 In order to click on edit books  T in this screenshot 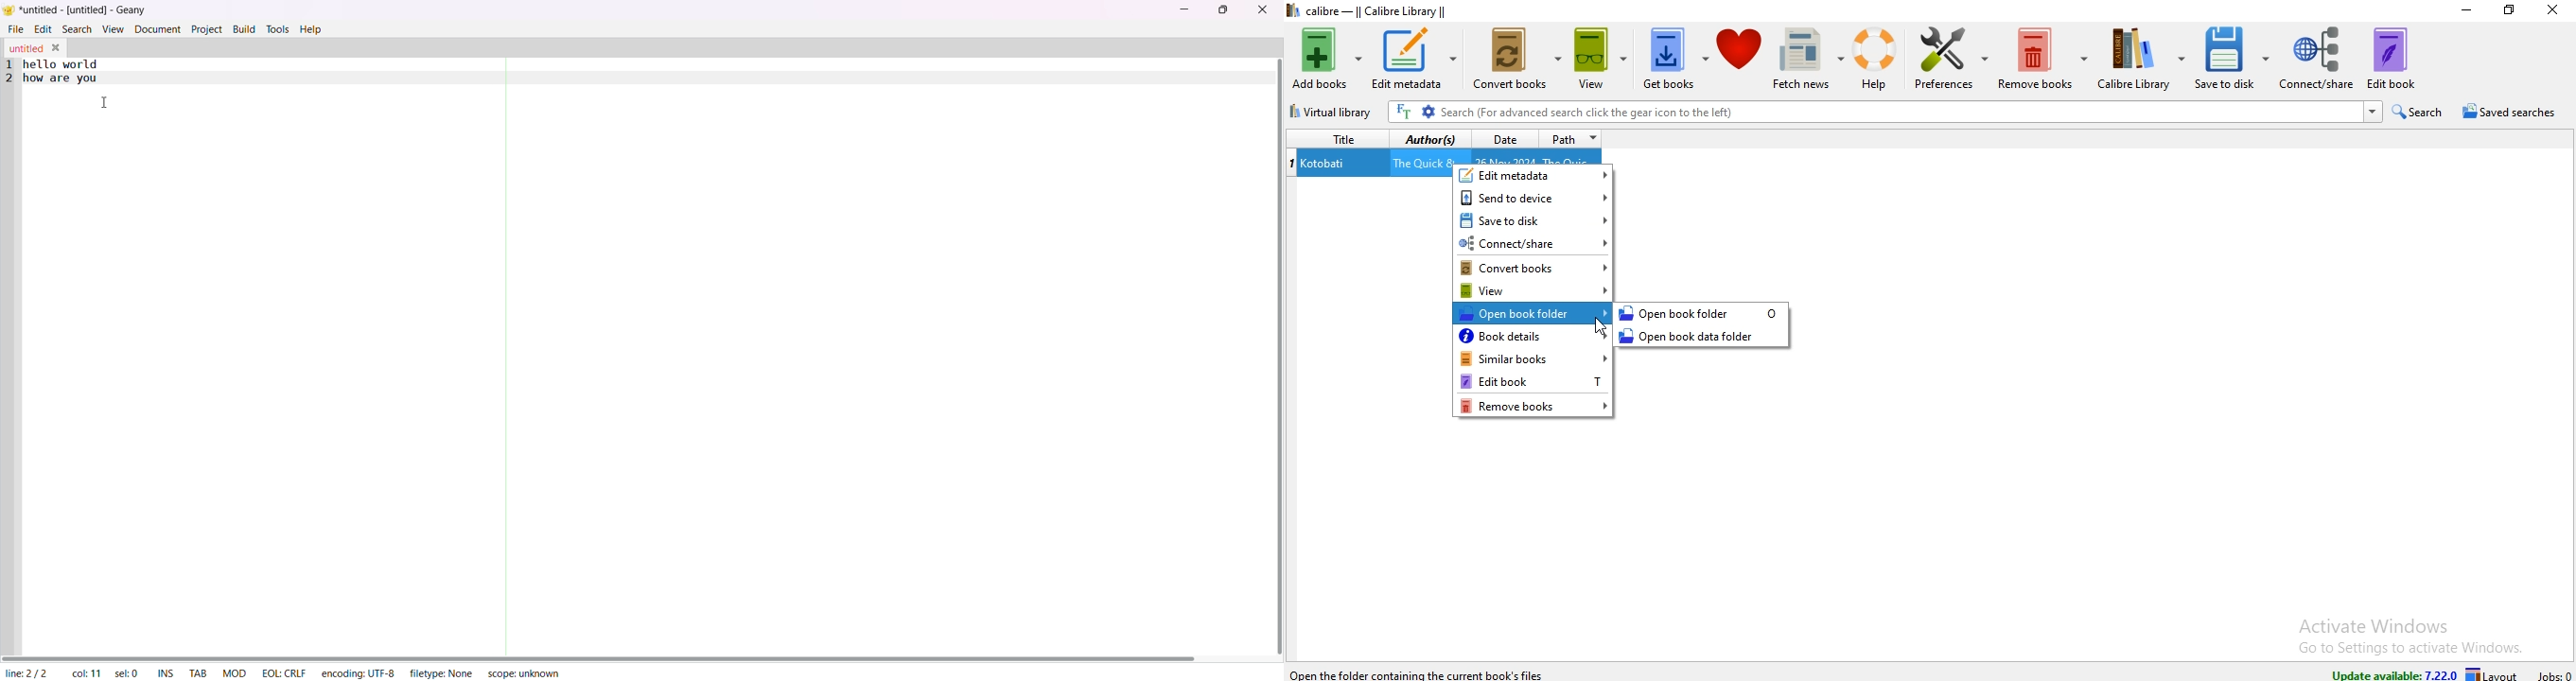, I will do `click(1533, 378)`.